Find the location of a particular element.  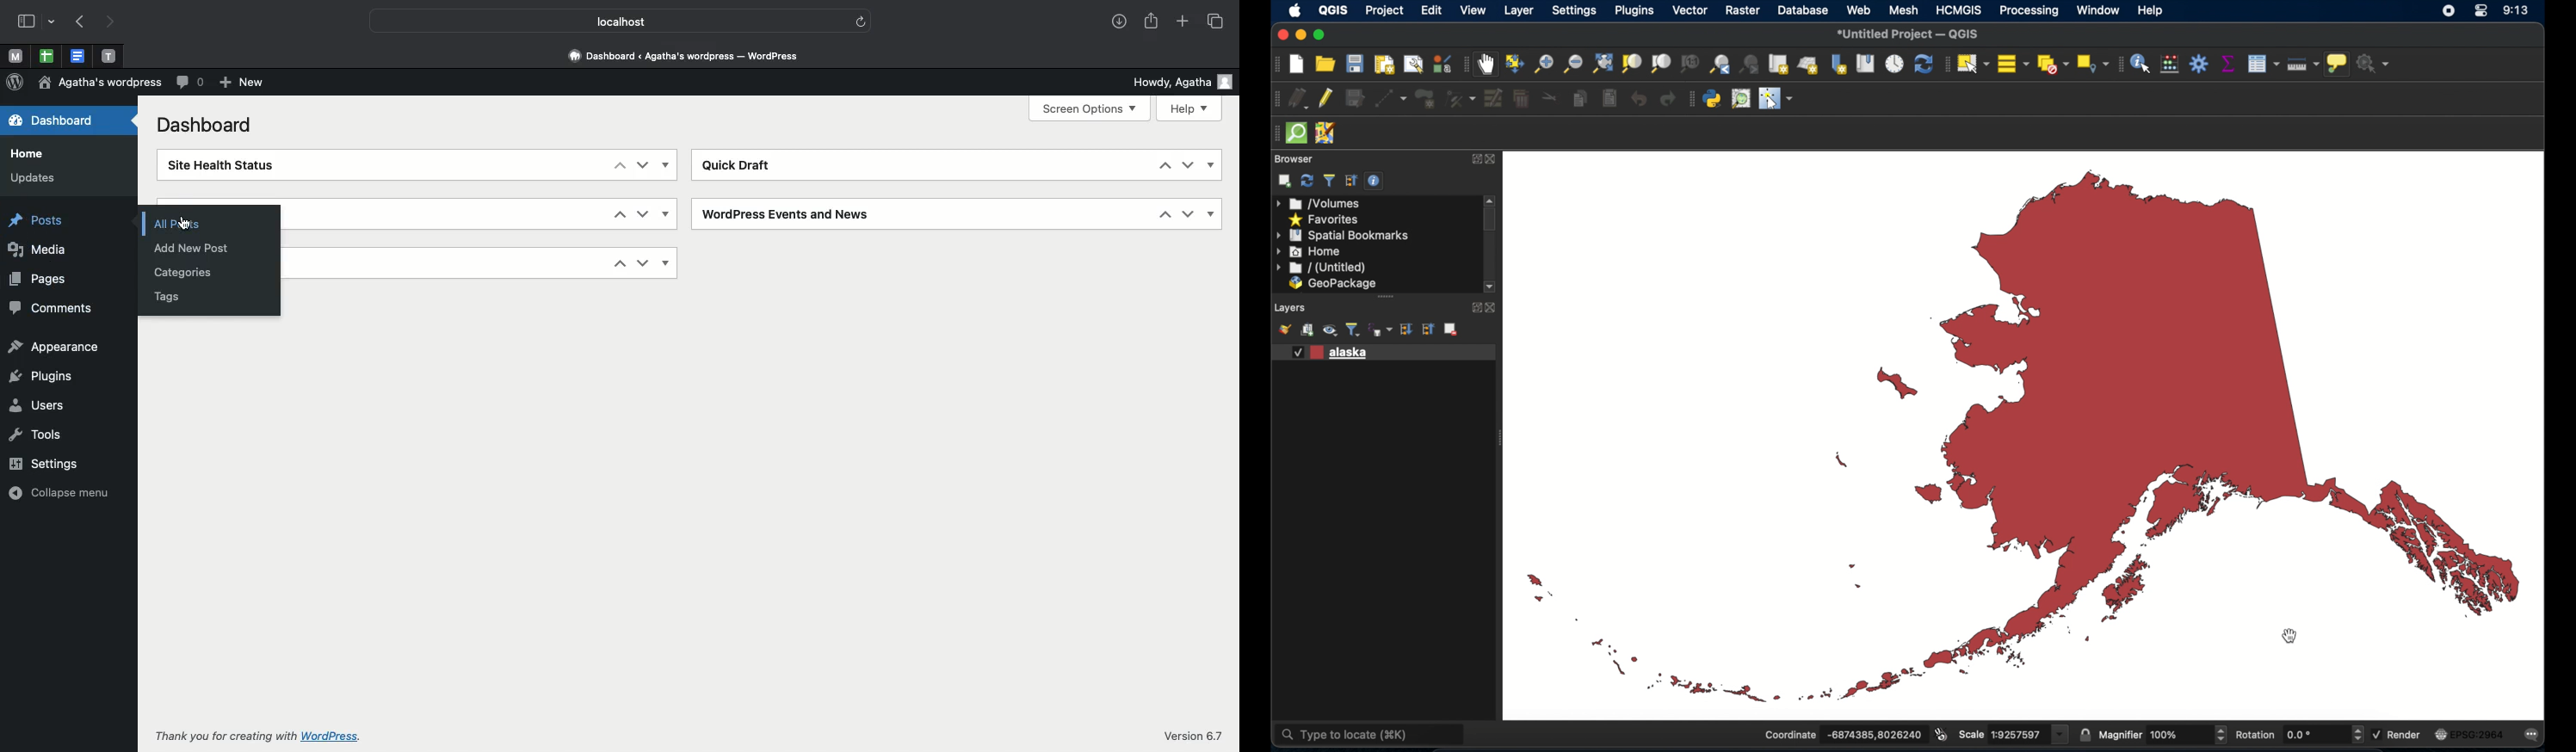

addselected layers is located at coordinates (1284, 181).